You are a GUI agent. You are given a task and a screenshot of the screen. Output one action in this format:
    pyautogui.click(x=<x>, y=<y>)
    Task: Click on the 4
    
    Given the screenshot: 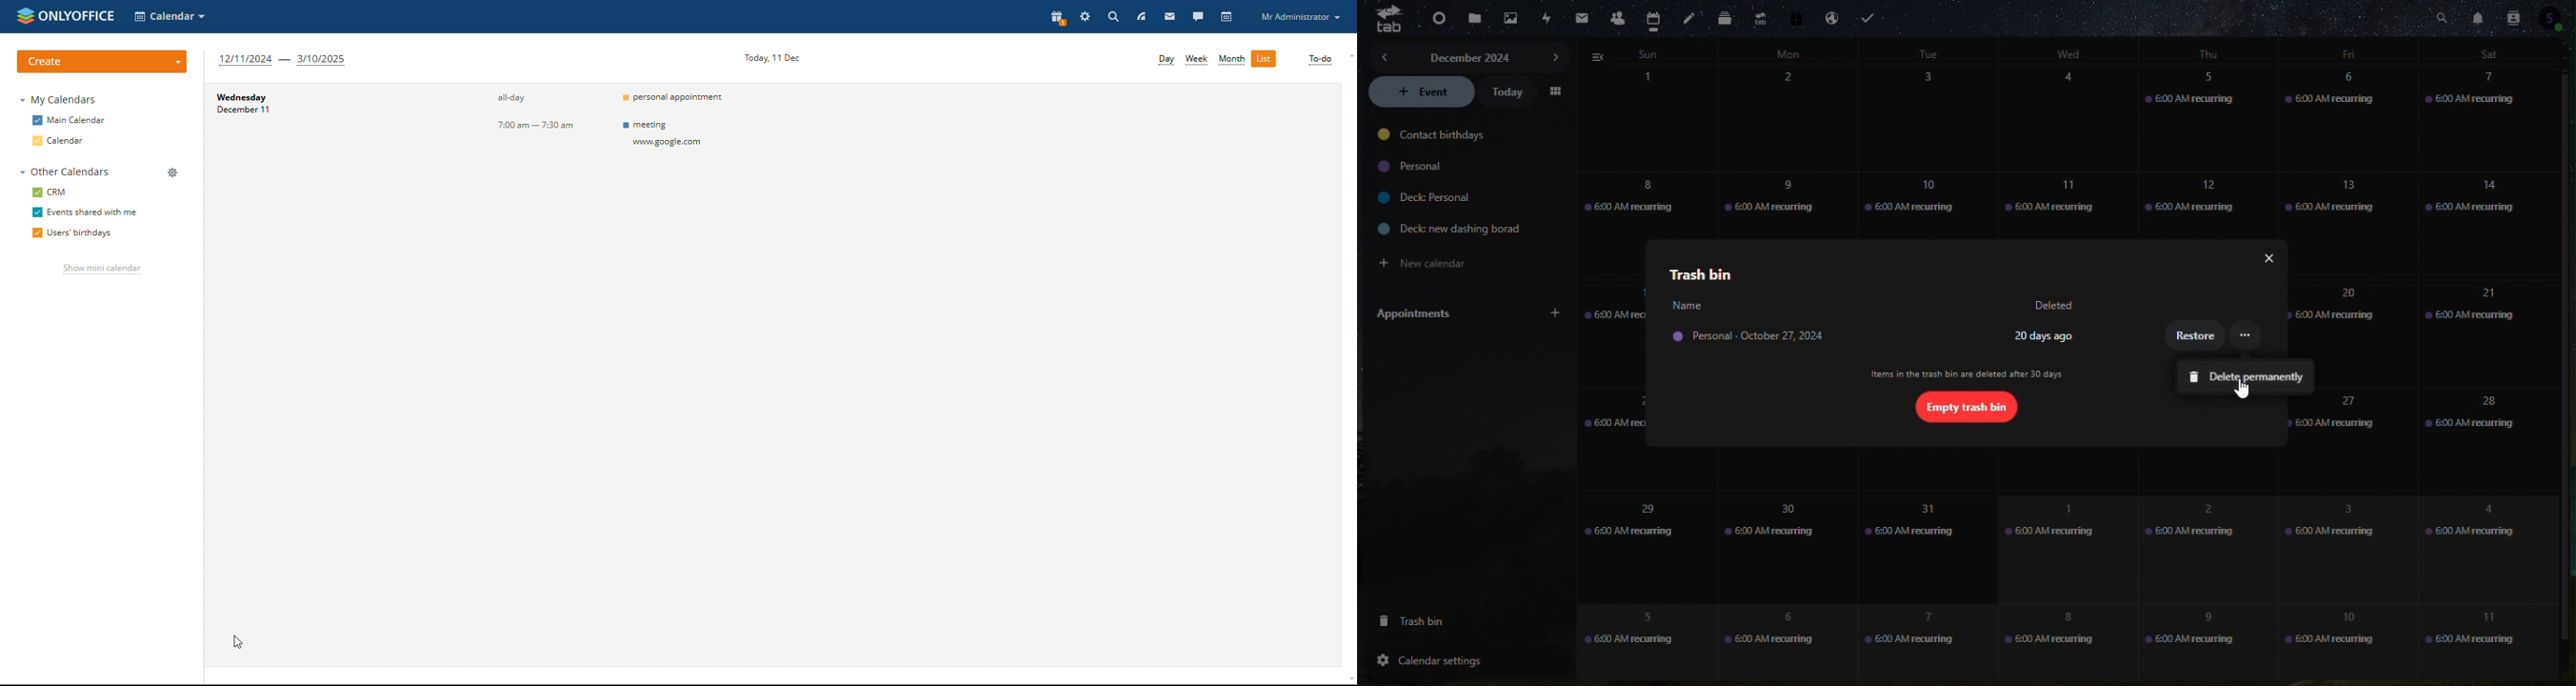 What is the action you would take?
    pyautogui.click(x=2080, y=117)
    